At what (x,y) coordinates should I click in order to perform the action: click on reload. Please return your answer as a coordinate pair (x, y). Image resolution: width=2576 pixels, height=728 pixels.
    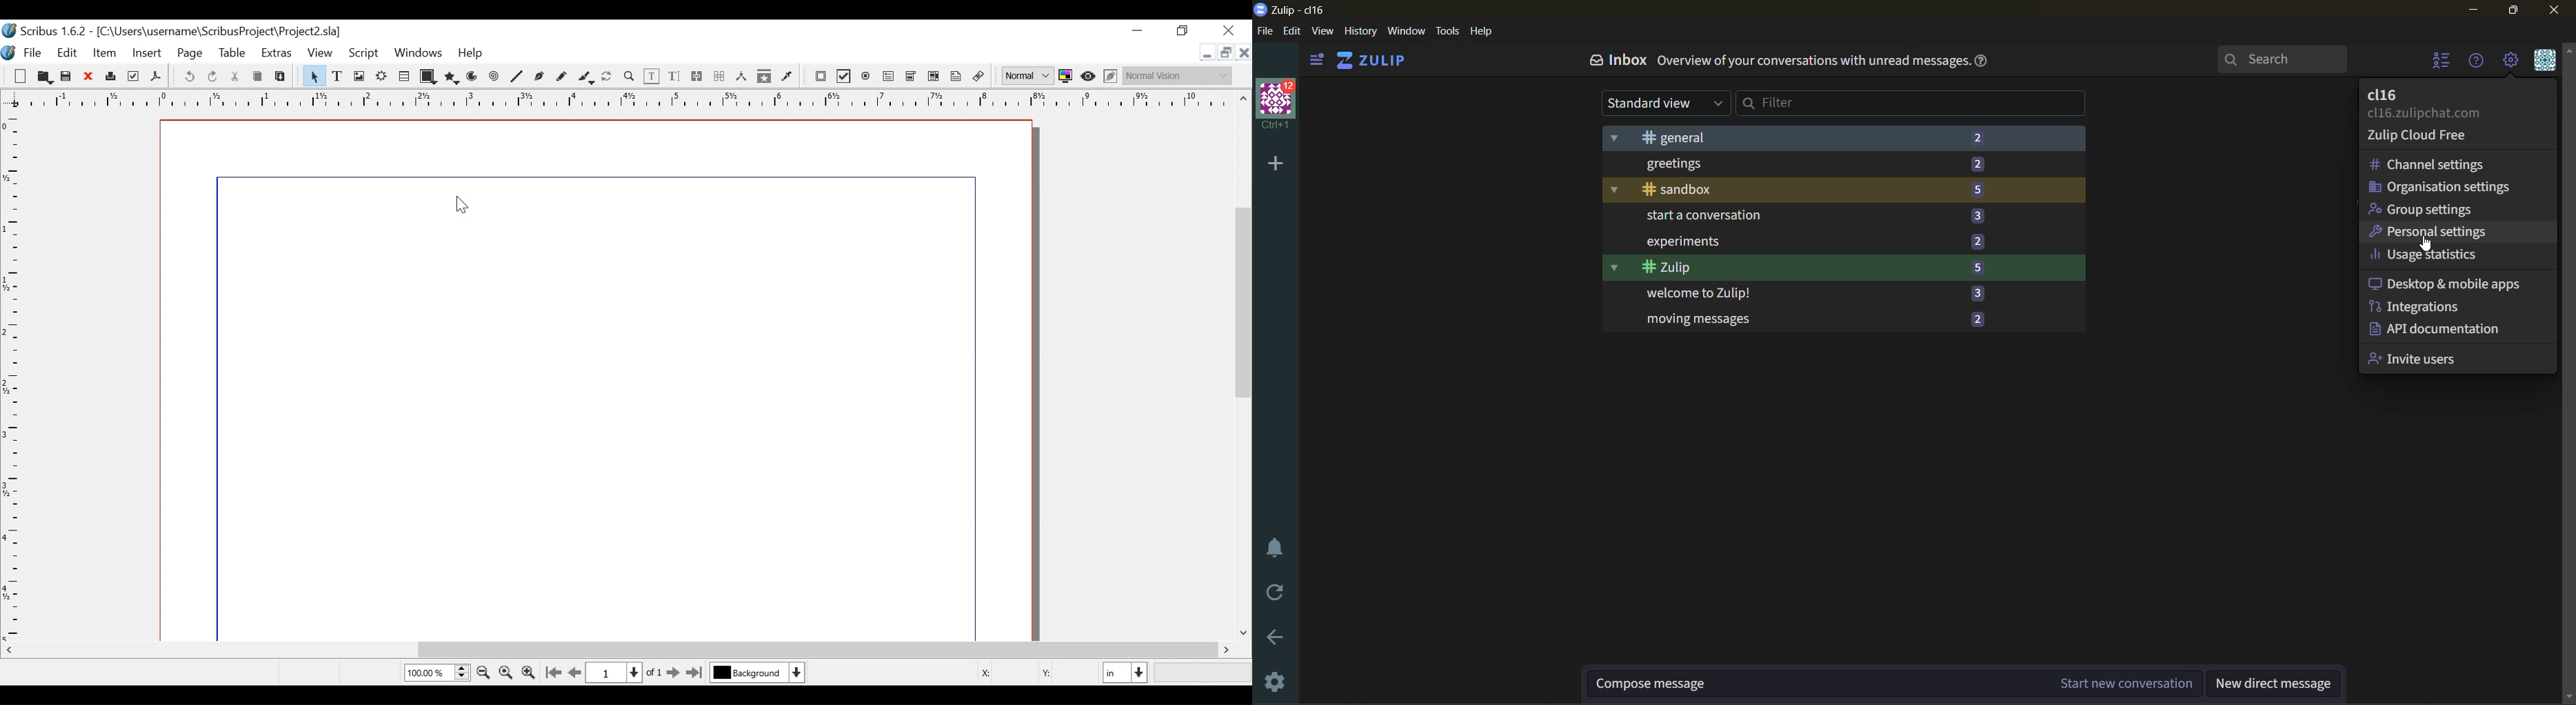
    Looking at the image, I should click on (1270, 594).